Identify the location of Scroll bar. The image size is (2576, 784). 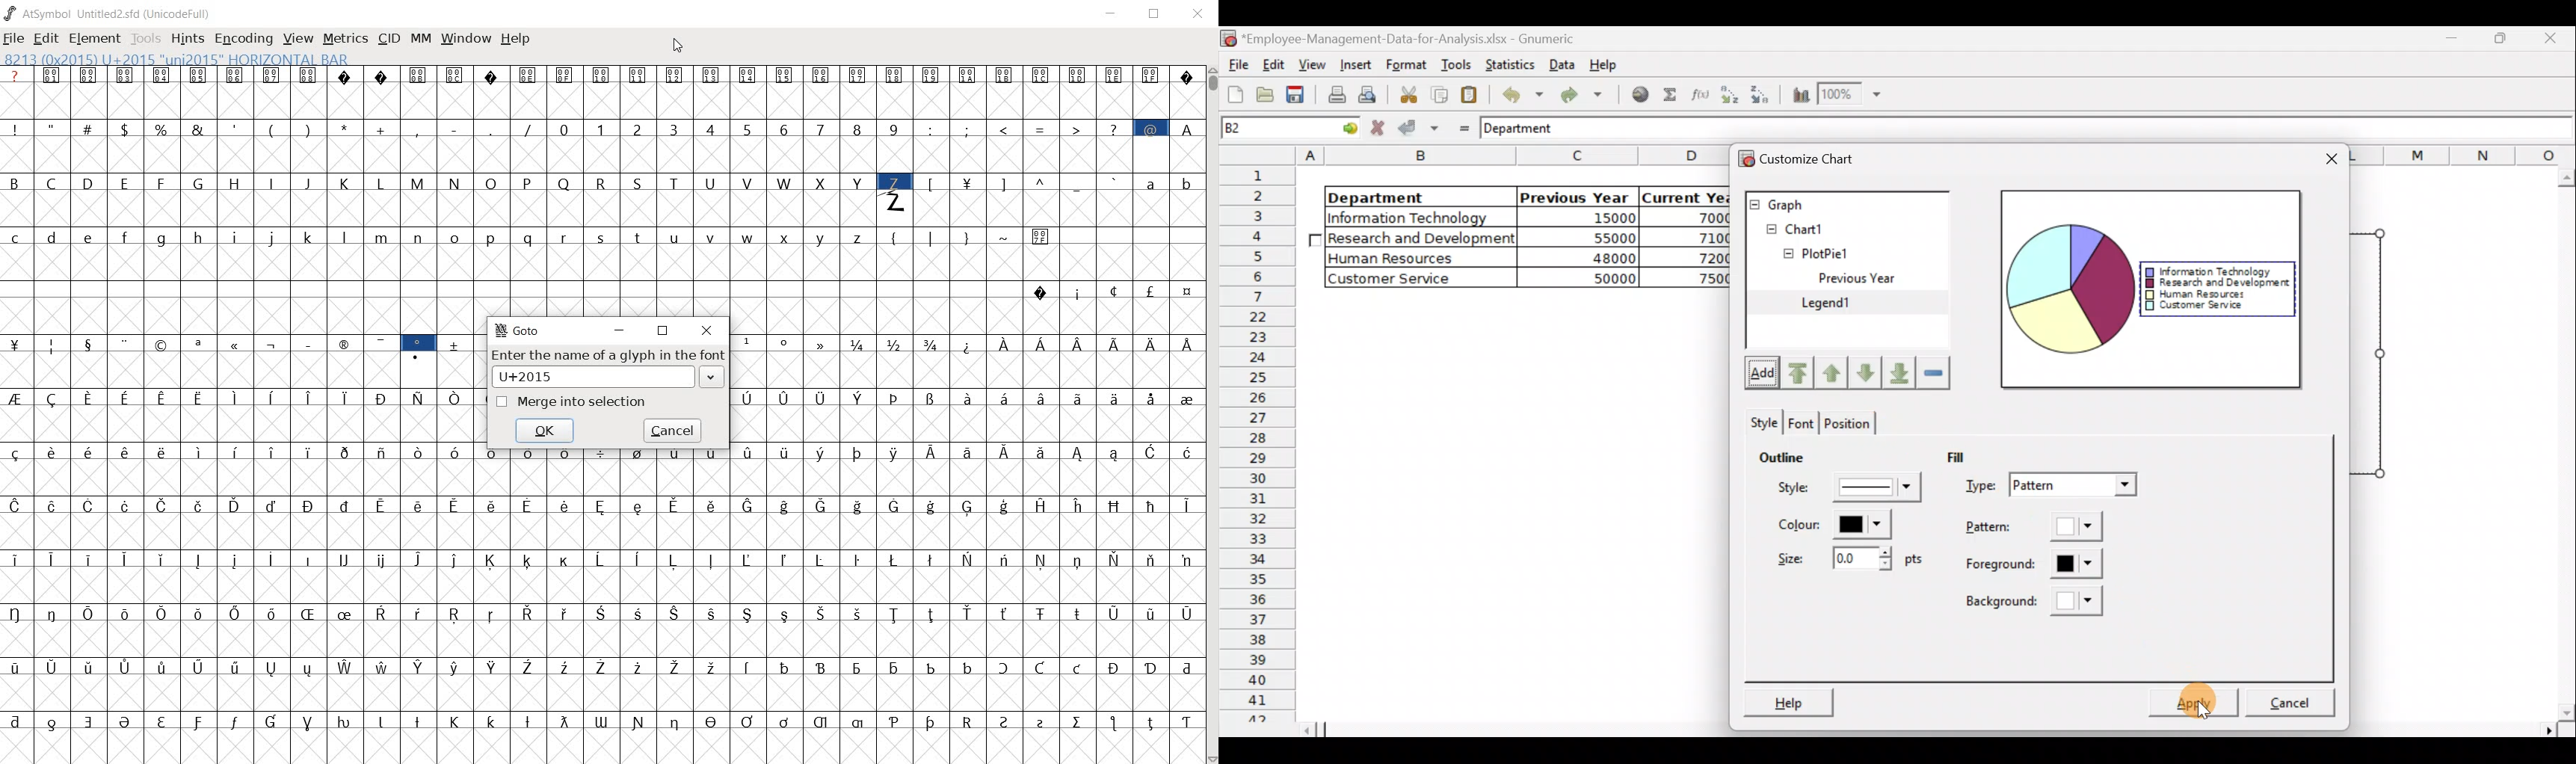
(2563, 445).